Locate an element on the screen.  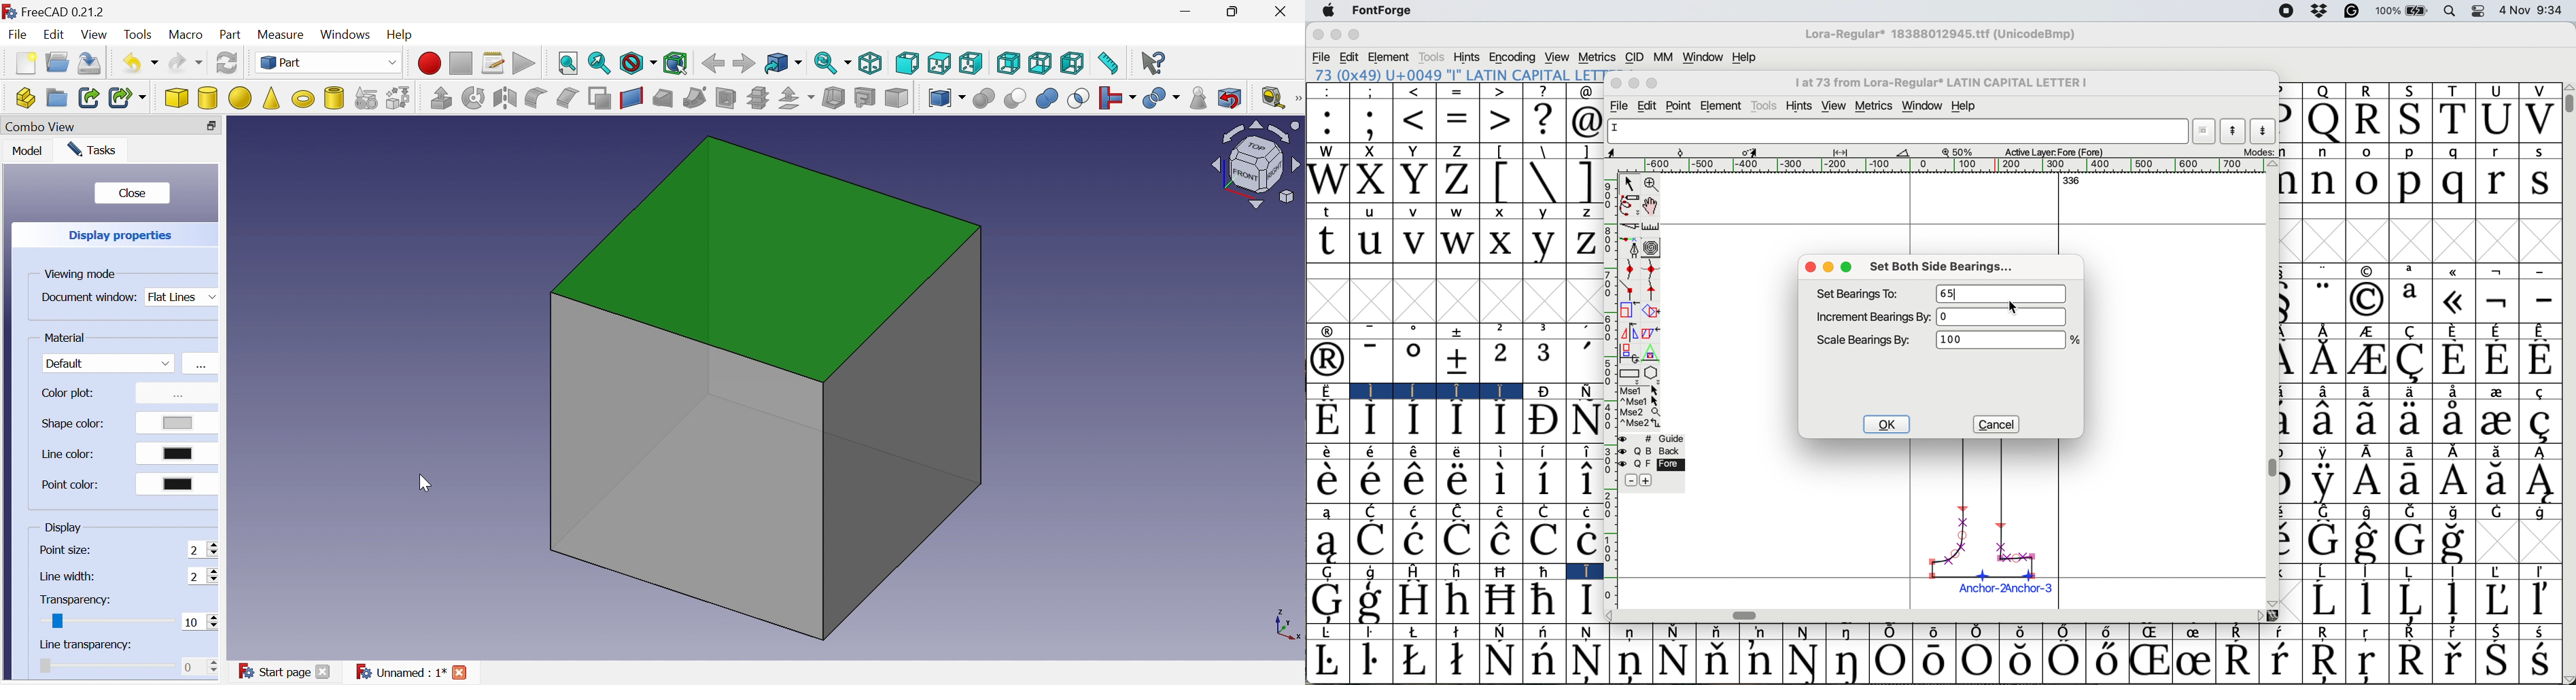
Fillet is located at coordinates (535, 99).